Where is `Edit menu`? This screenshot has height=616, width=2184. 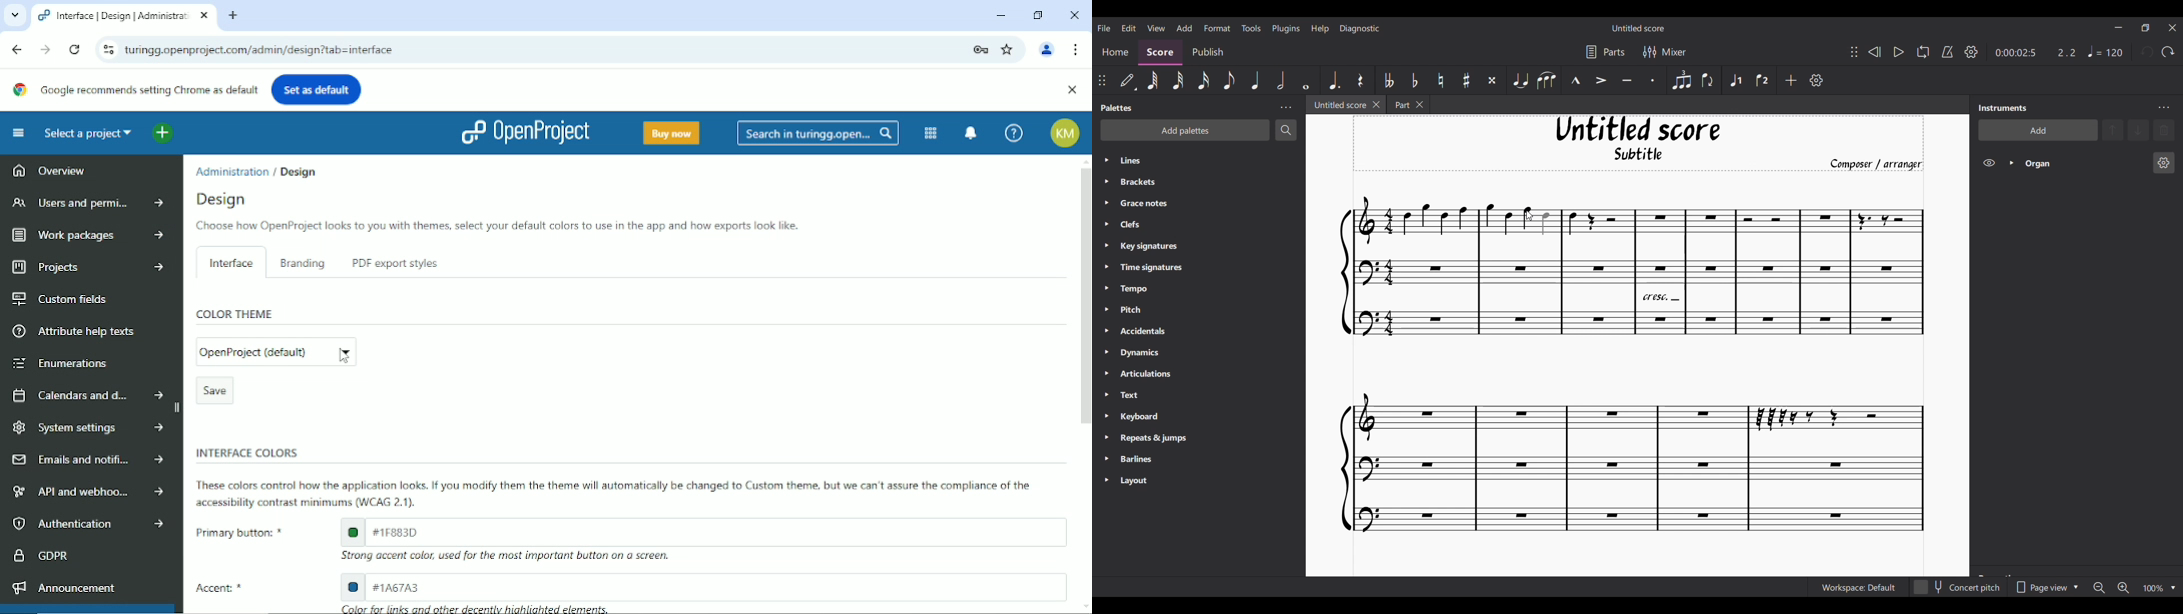 Edit menu is located at coordinates (1128, 27).